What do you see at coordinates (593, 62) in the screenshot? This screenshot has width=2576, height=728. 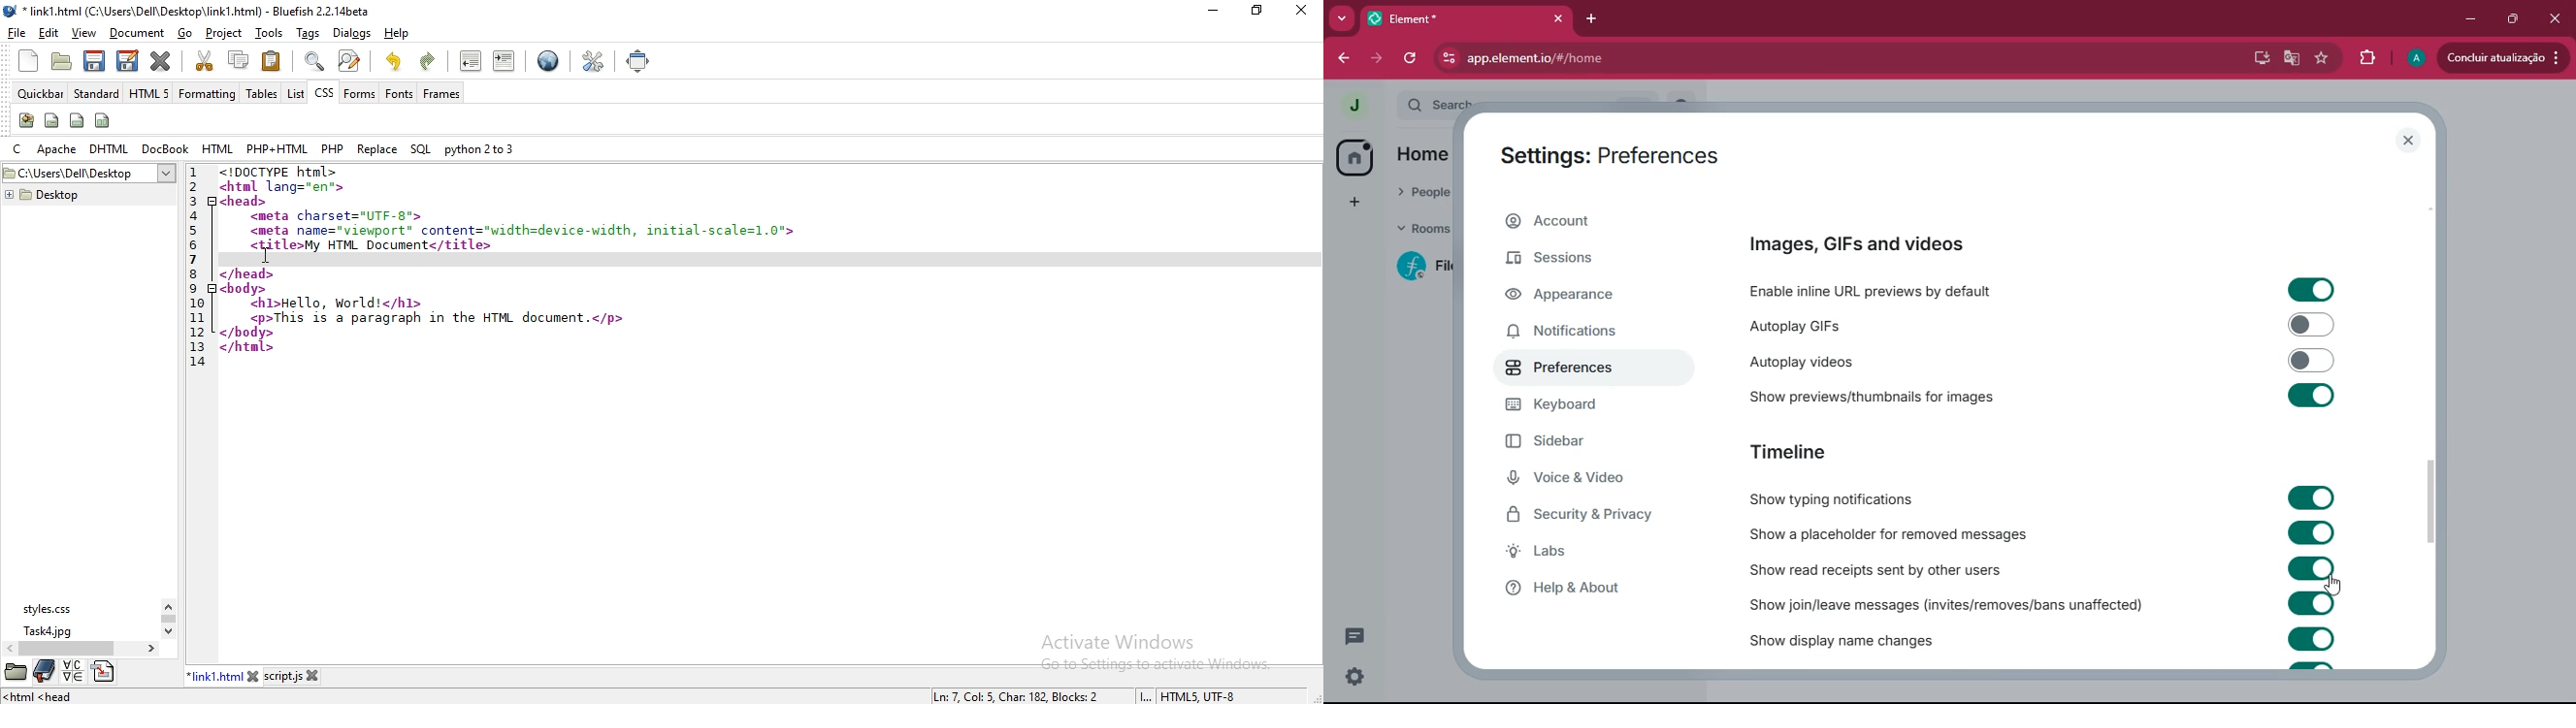 I see `edit preferences` at bounding box center [593, 62].